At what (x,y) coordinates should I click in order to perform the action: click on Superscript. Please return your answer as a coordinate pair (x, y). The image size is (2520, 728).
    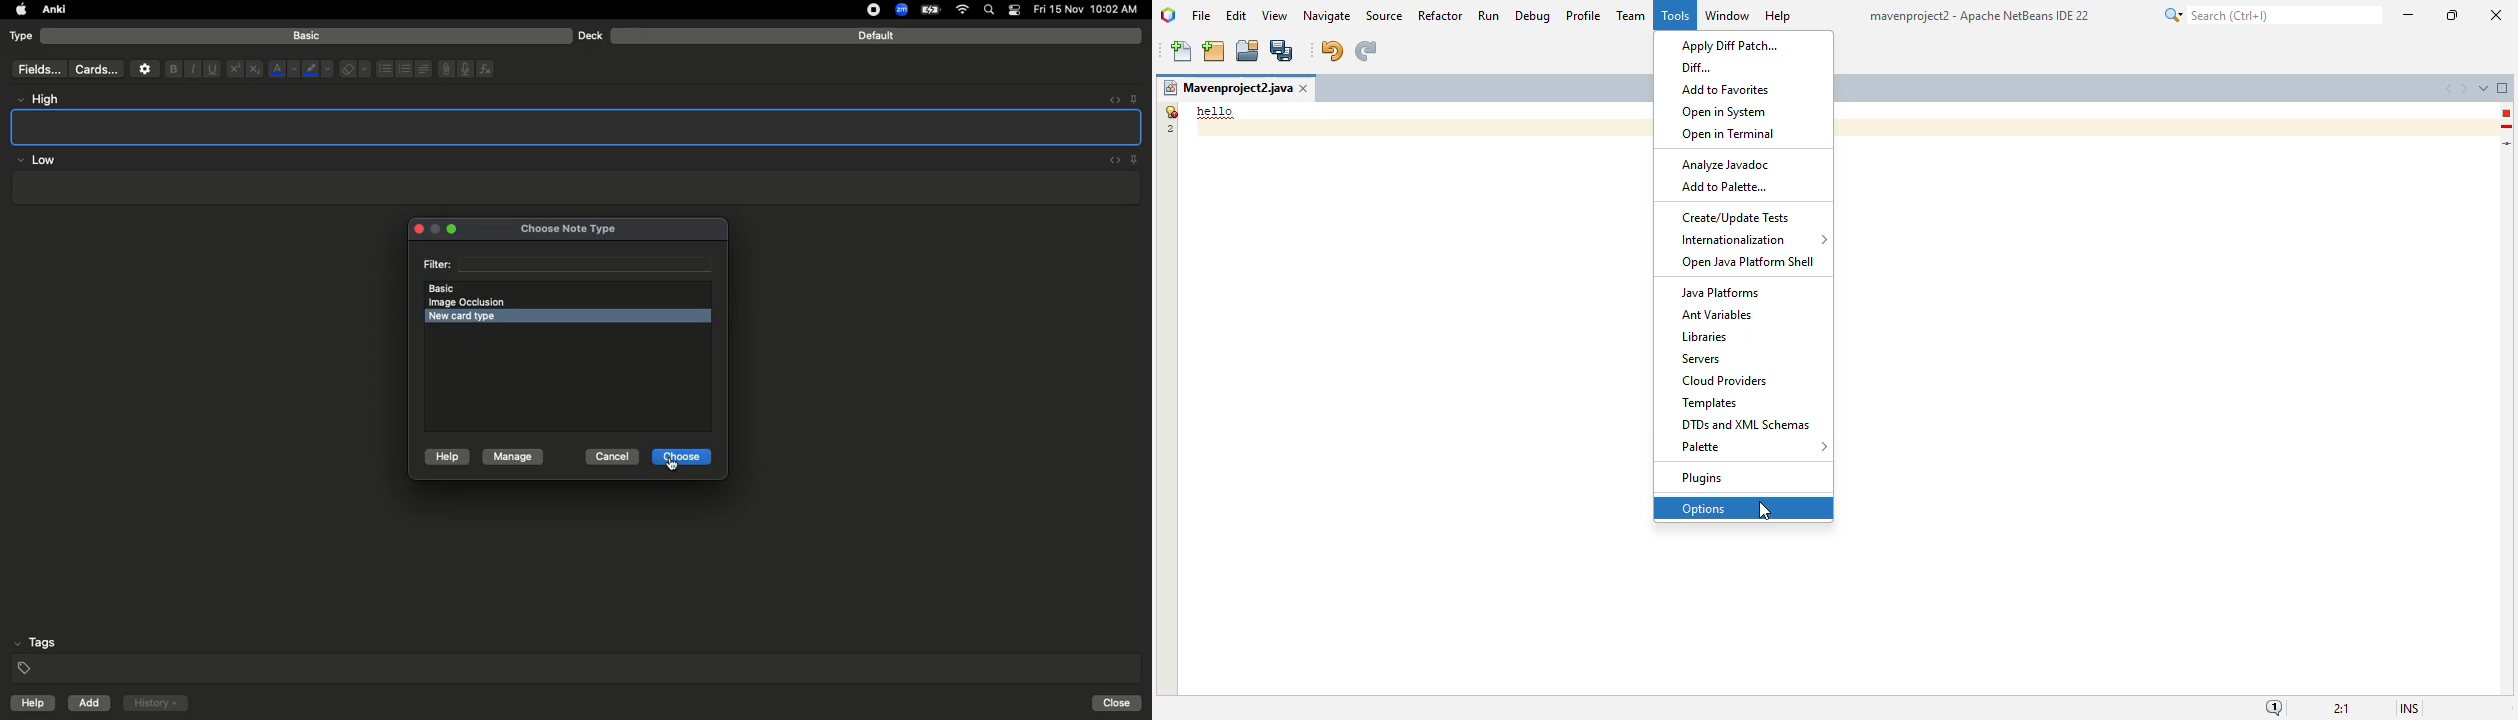
    Looking at the image, I should click on (234, 70).